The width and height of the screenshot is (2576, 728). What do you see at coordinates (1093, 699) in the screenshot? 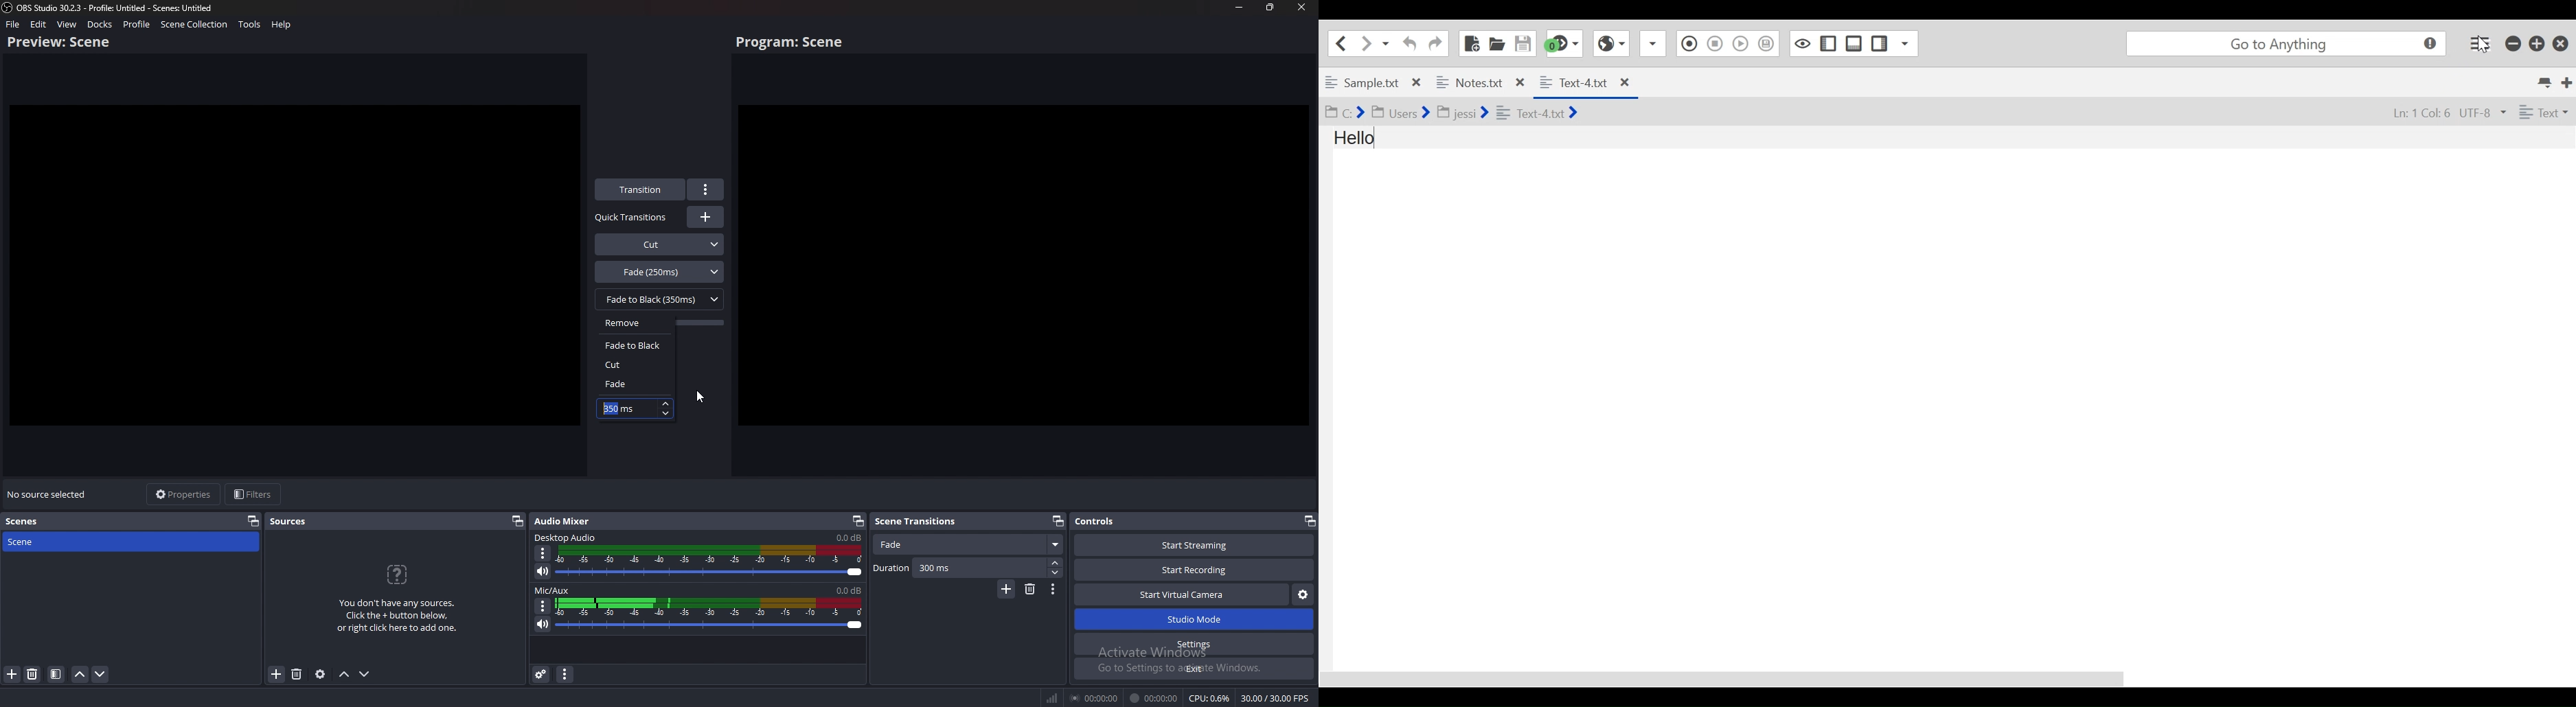
I see `00:00:00` at bounding box center [1093, 699].